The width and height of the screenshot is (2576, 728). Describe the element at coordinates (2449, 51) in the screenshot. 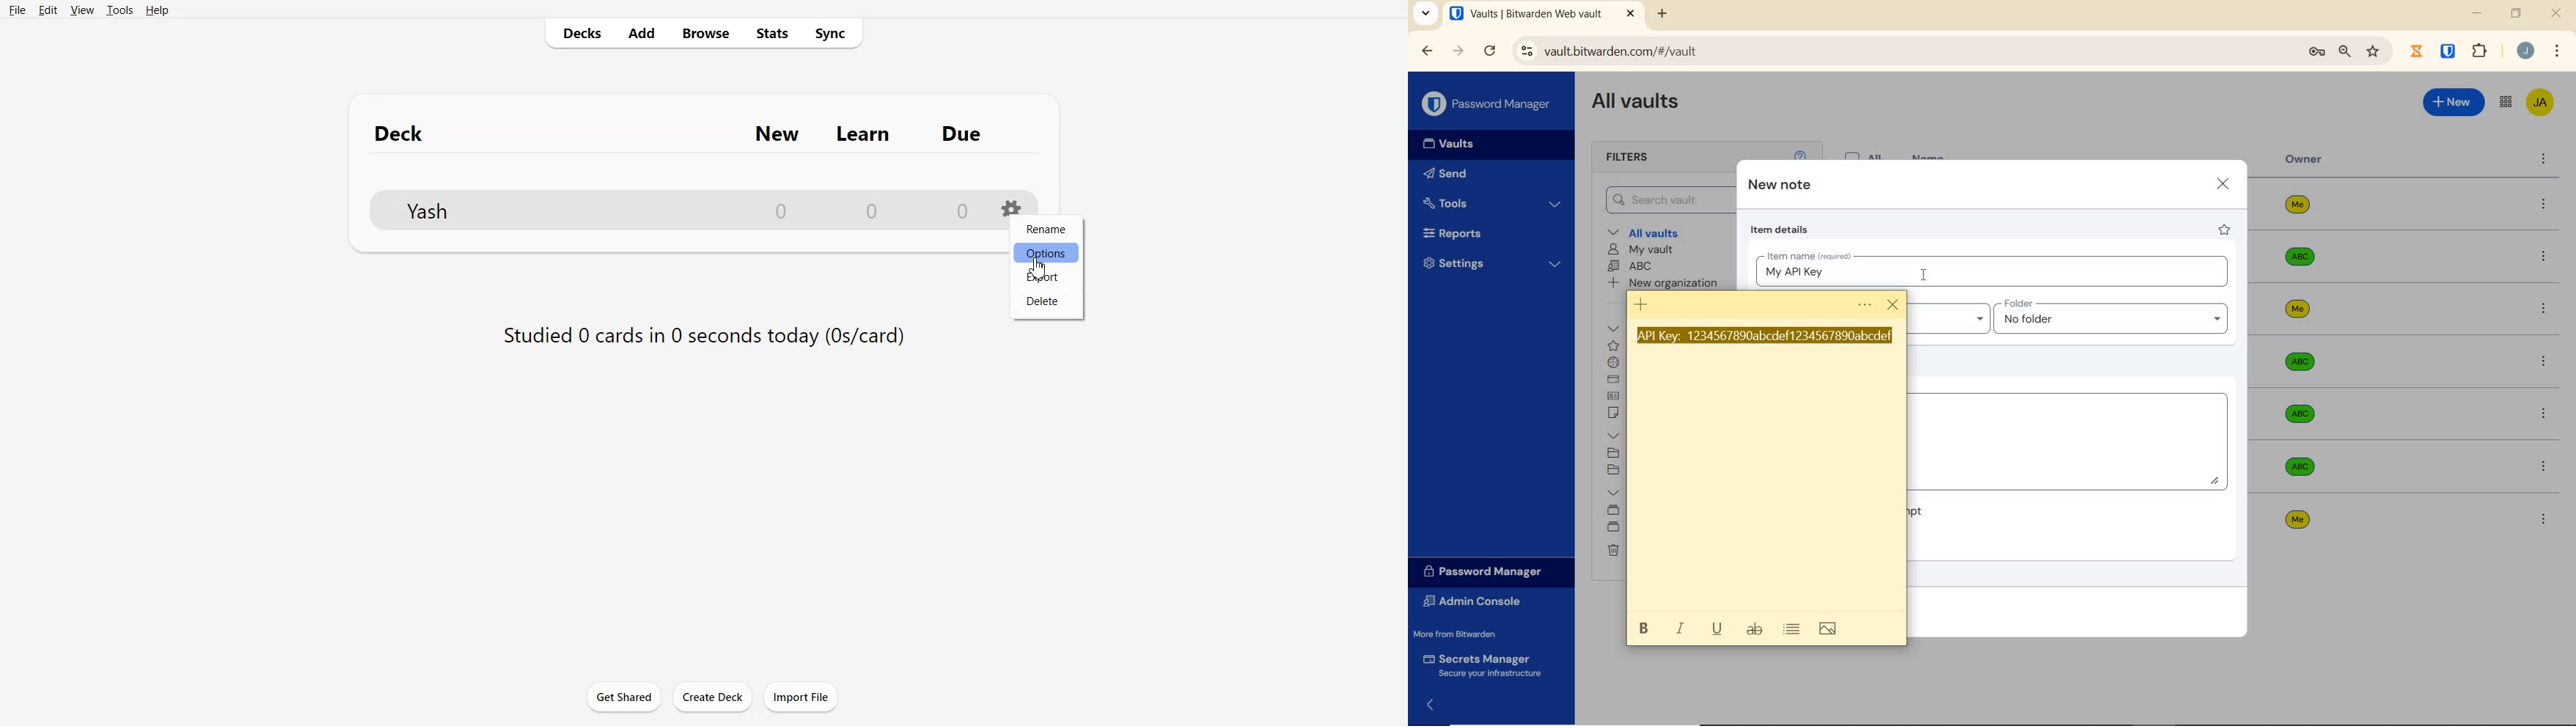

I see `BITWARDEN` at that location.